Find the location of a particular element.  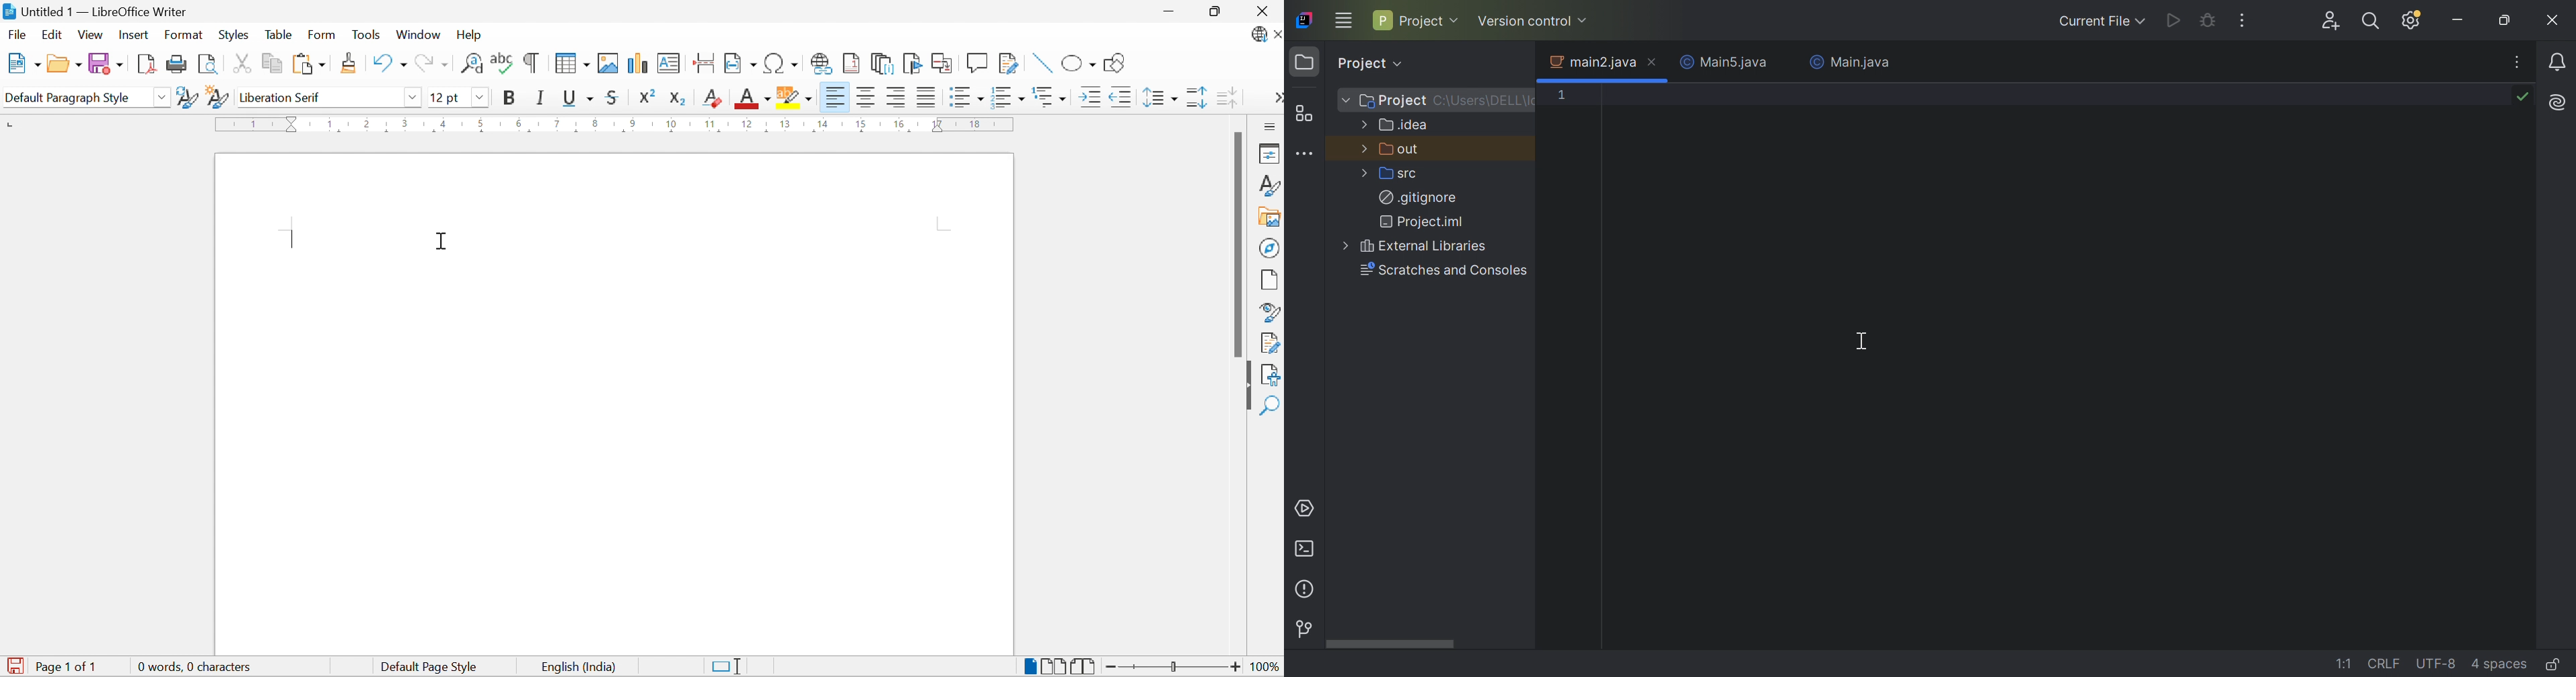

Untitled 1 - LibreOffice Writer is located at coordinates (97, 11).